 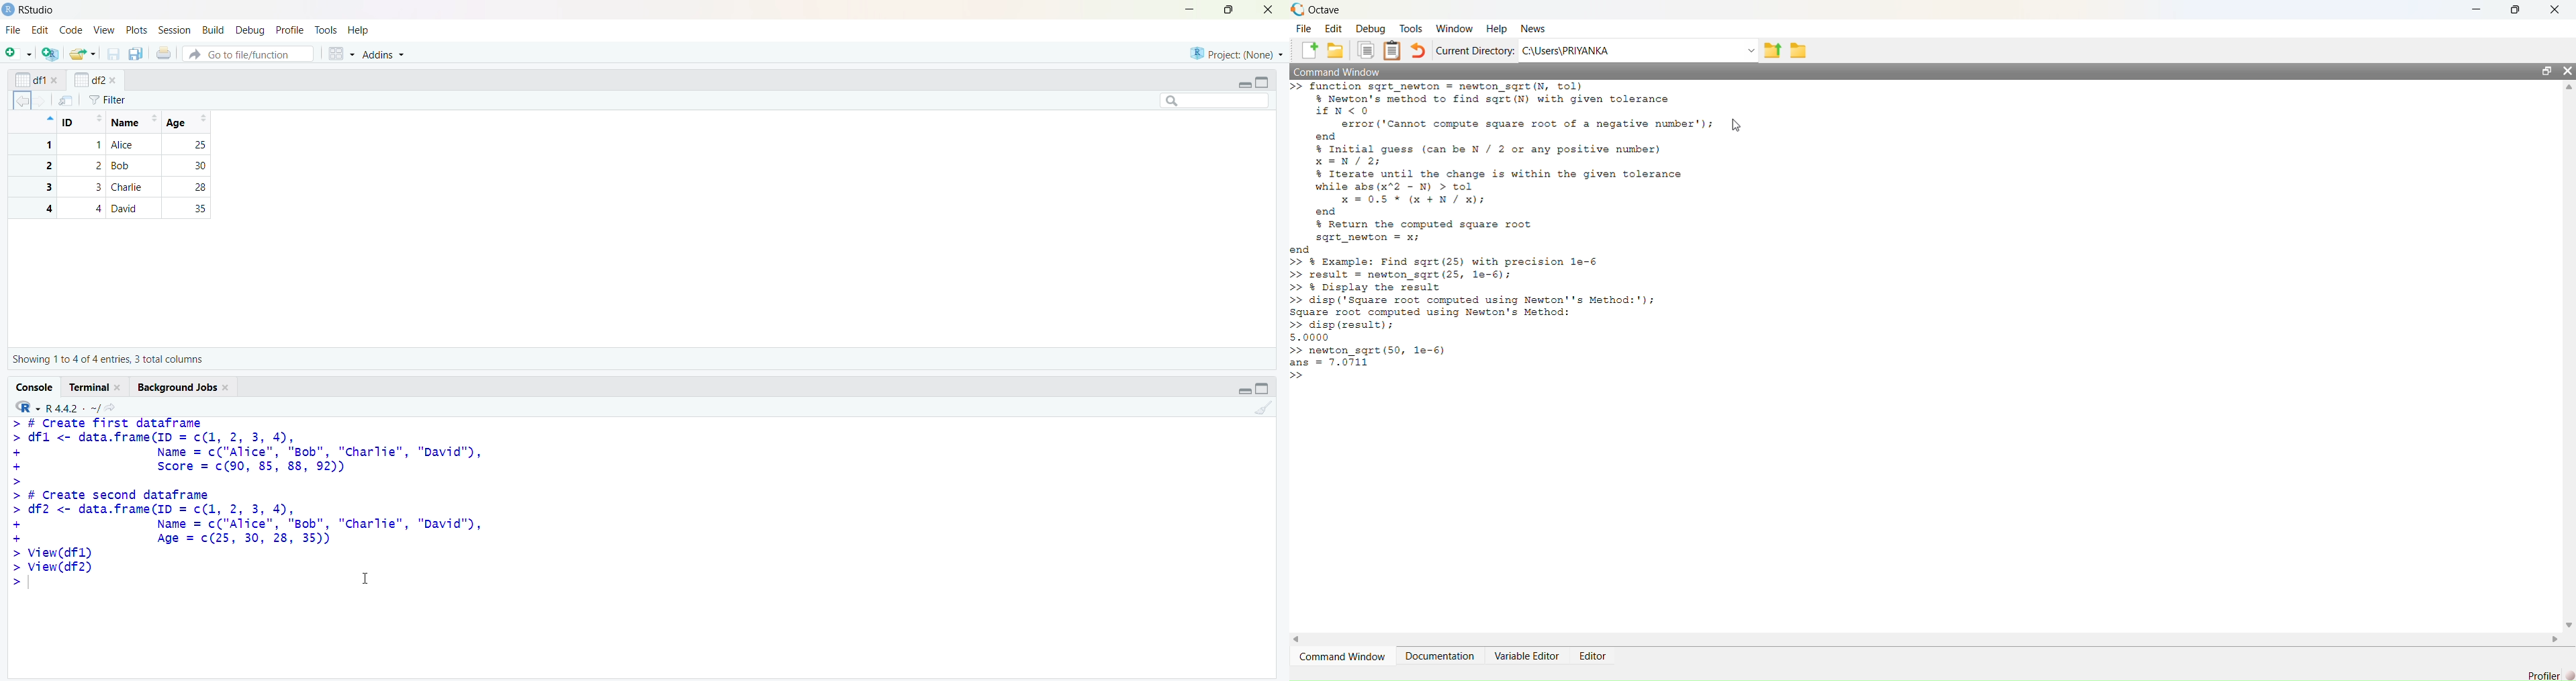 What do you see at coordinates (56, 80) in the screenshot?
I see `close` at bounding box center [56, 80].